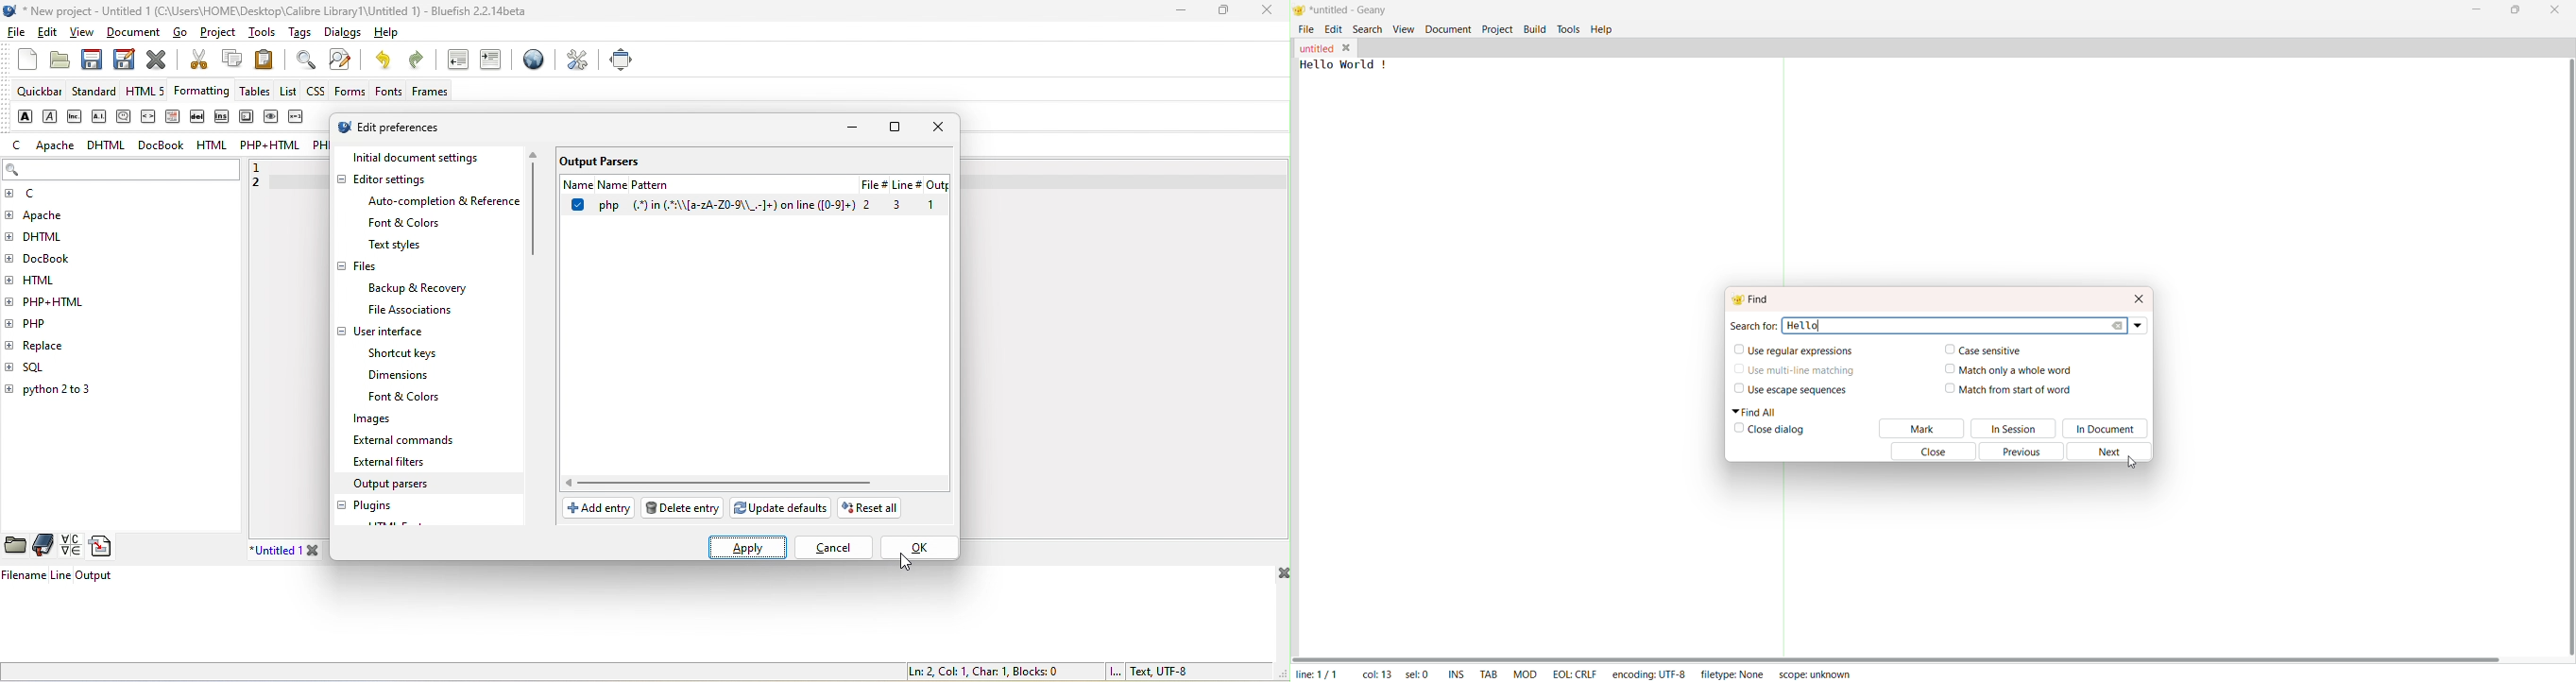 This screenshot has height=700, width=2576. What do you see at coordinates (339, 34) in the screenshot?
I see `dialogs` at bounding box center [339, 34].